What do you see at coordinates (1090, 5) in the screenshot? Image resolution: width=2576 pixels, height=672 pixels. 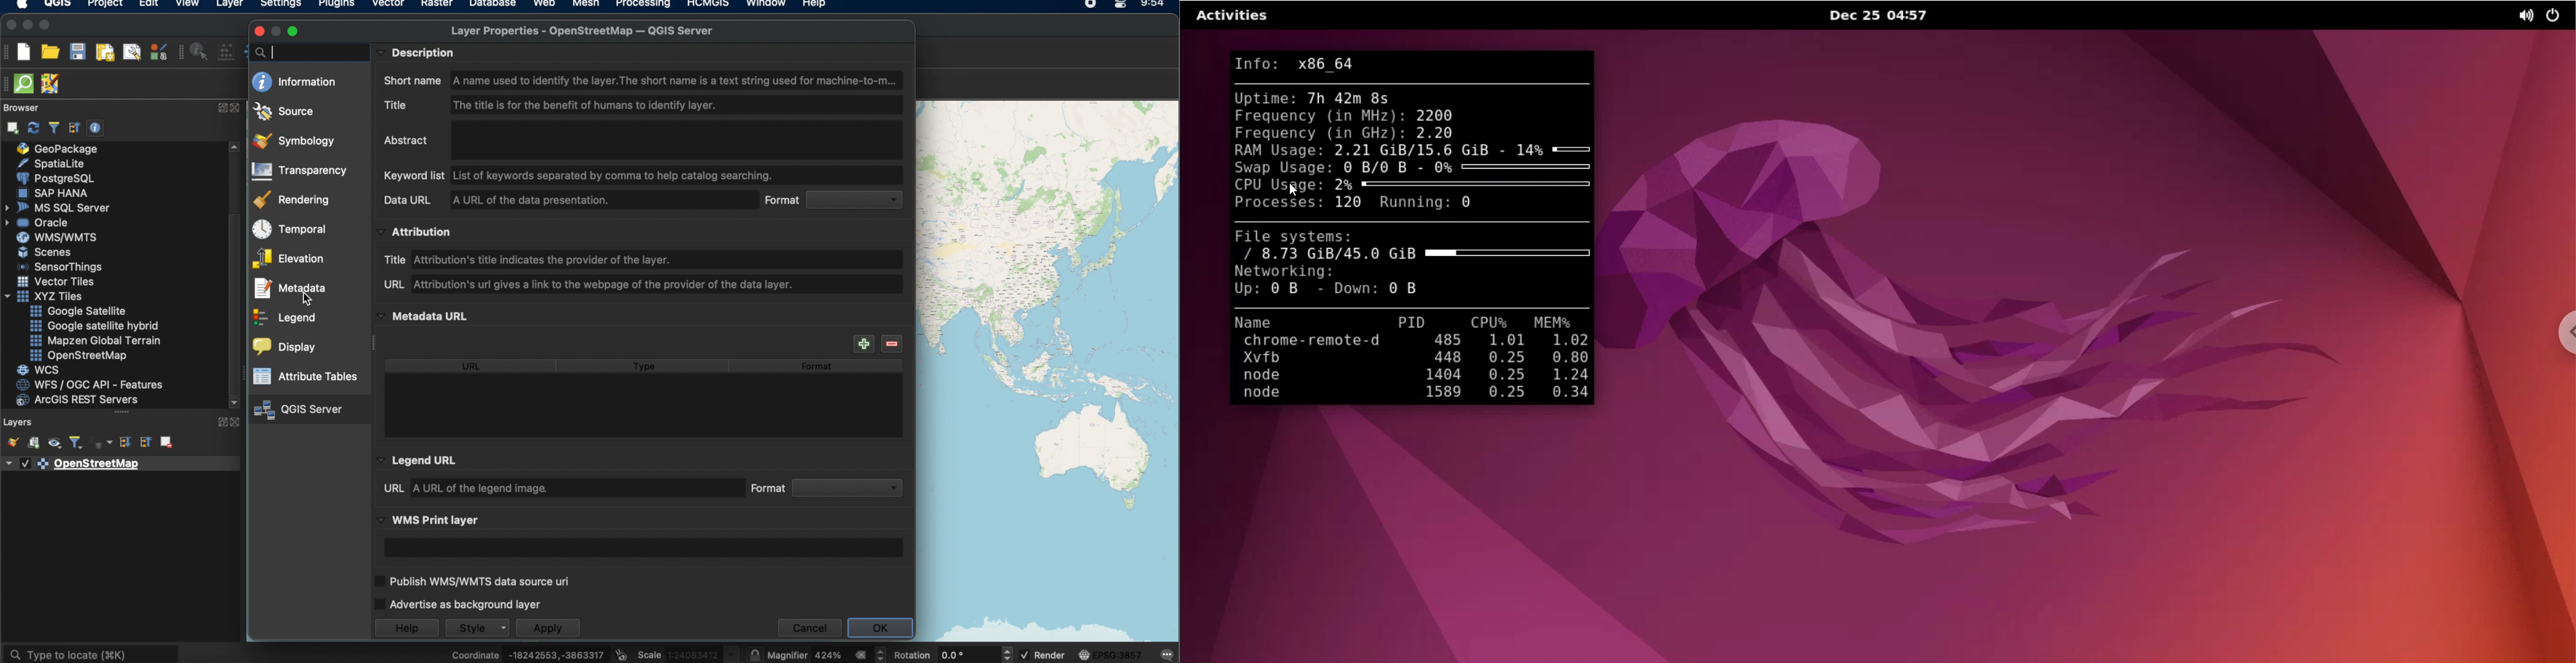 I see `recorder icon` at bounding box center [1090, 5].